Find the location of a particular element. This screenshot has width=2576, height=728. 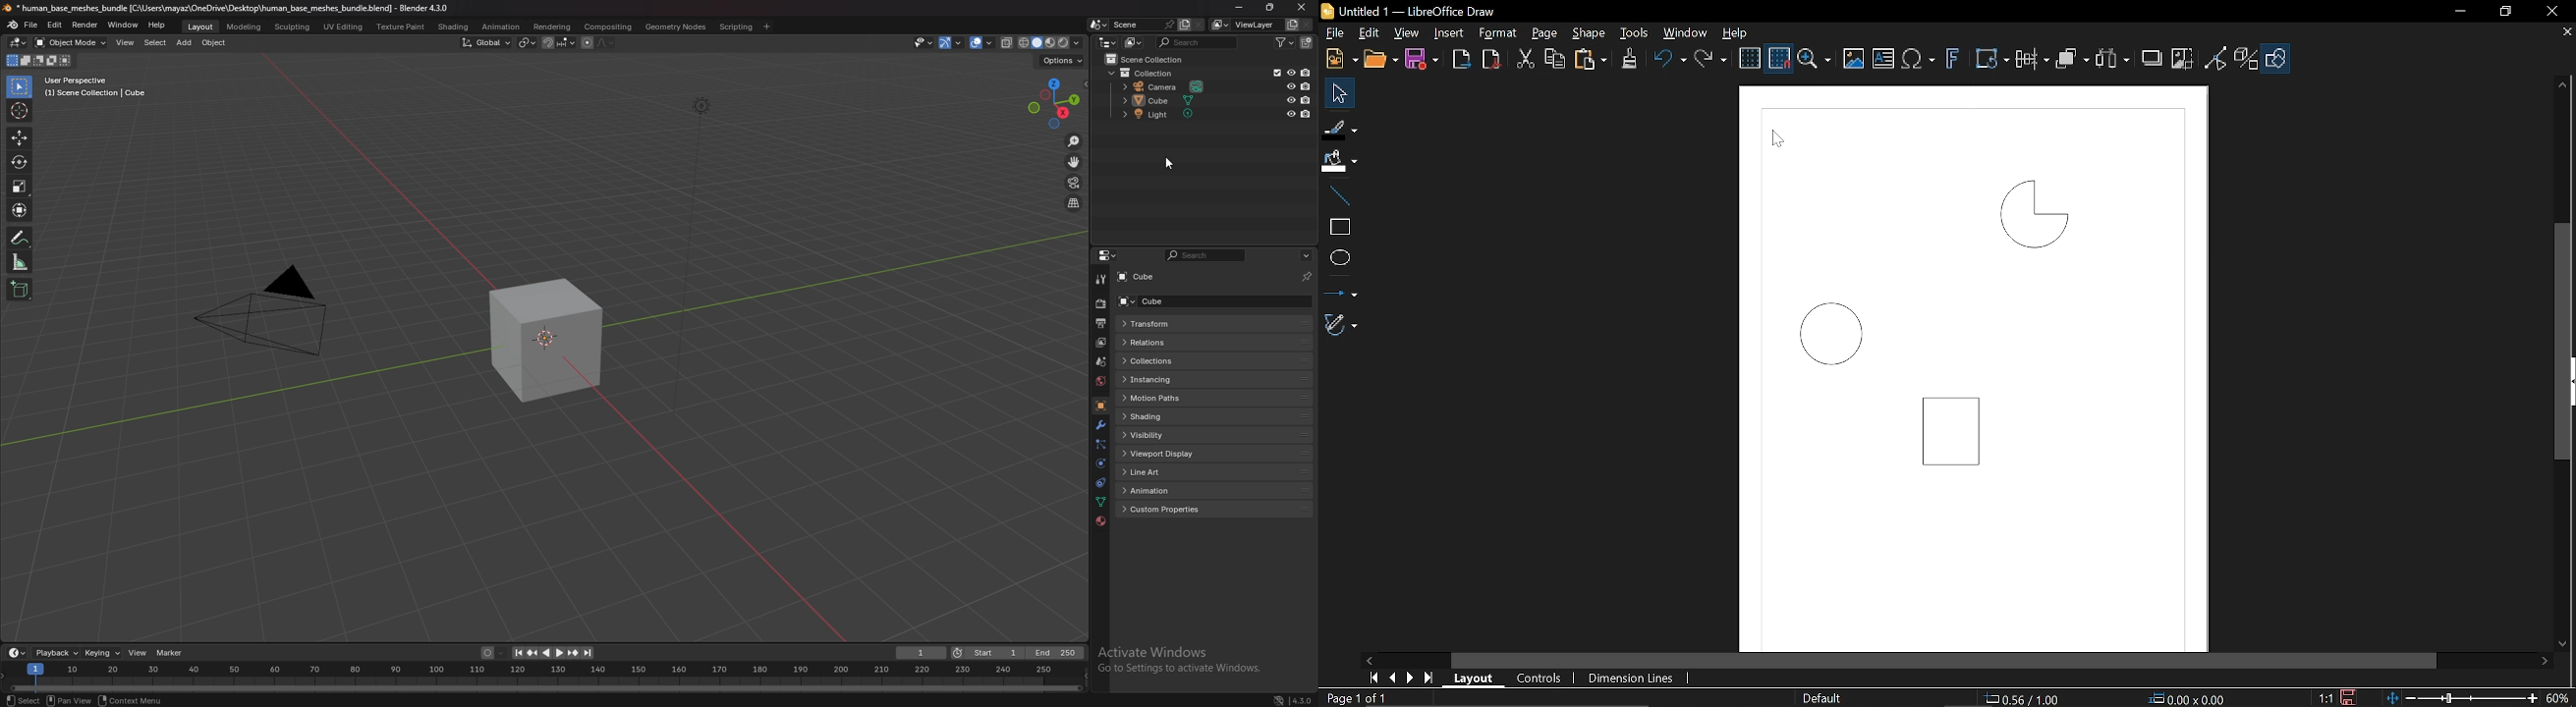

options is located at coordinates (1062, 59).